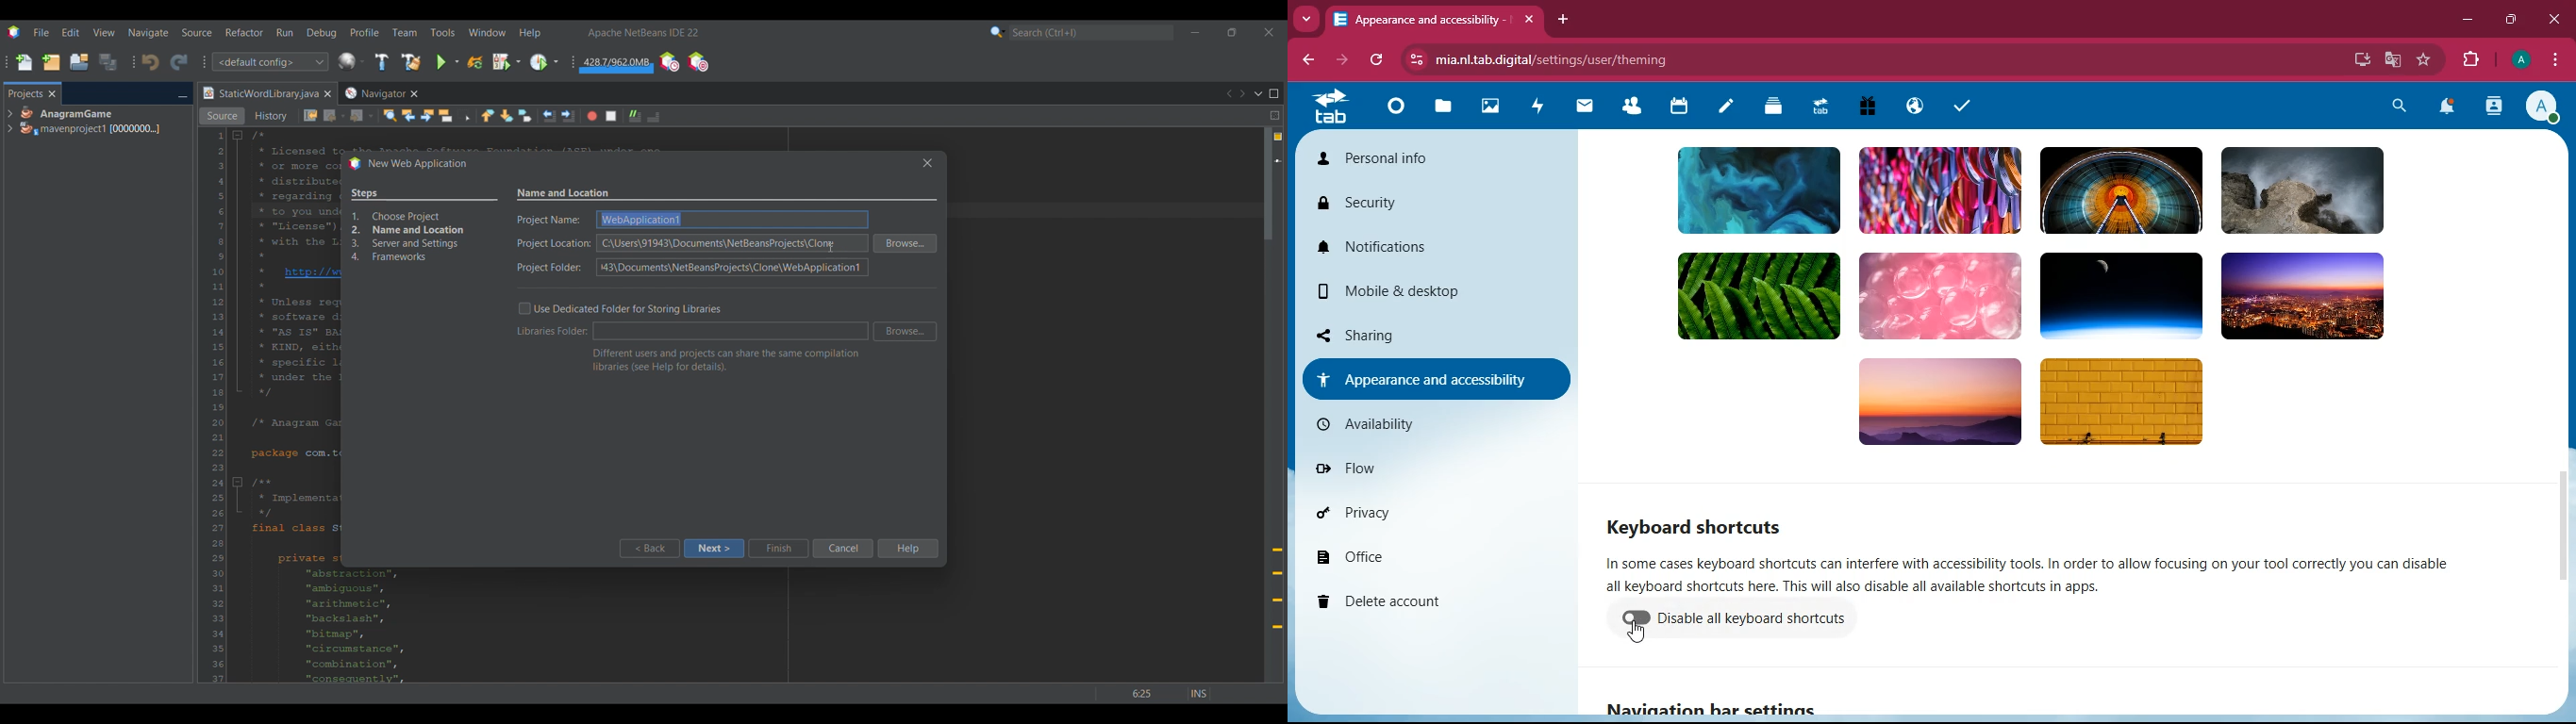 This screenshot has height=728, width=2576. What do you see at coordinates (1378, 60) in the screenshot?
I see `refresh` at bounding box center [1378, 60].